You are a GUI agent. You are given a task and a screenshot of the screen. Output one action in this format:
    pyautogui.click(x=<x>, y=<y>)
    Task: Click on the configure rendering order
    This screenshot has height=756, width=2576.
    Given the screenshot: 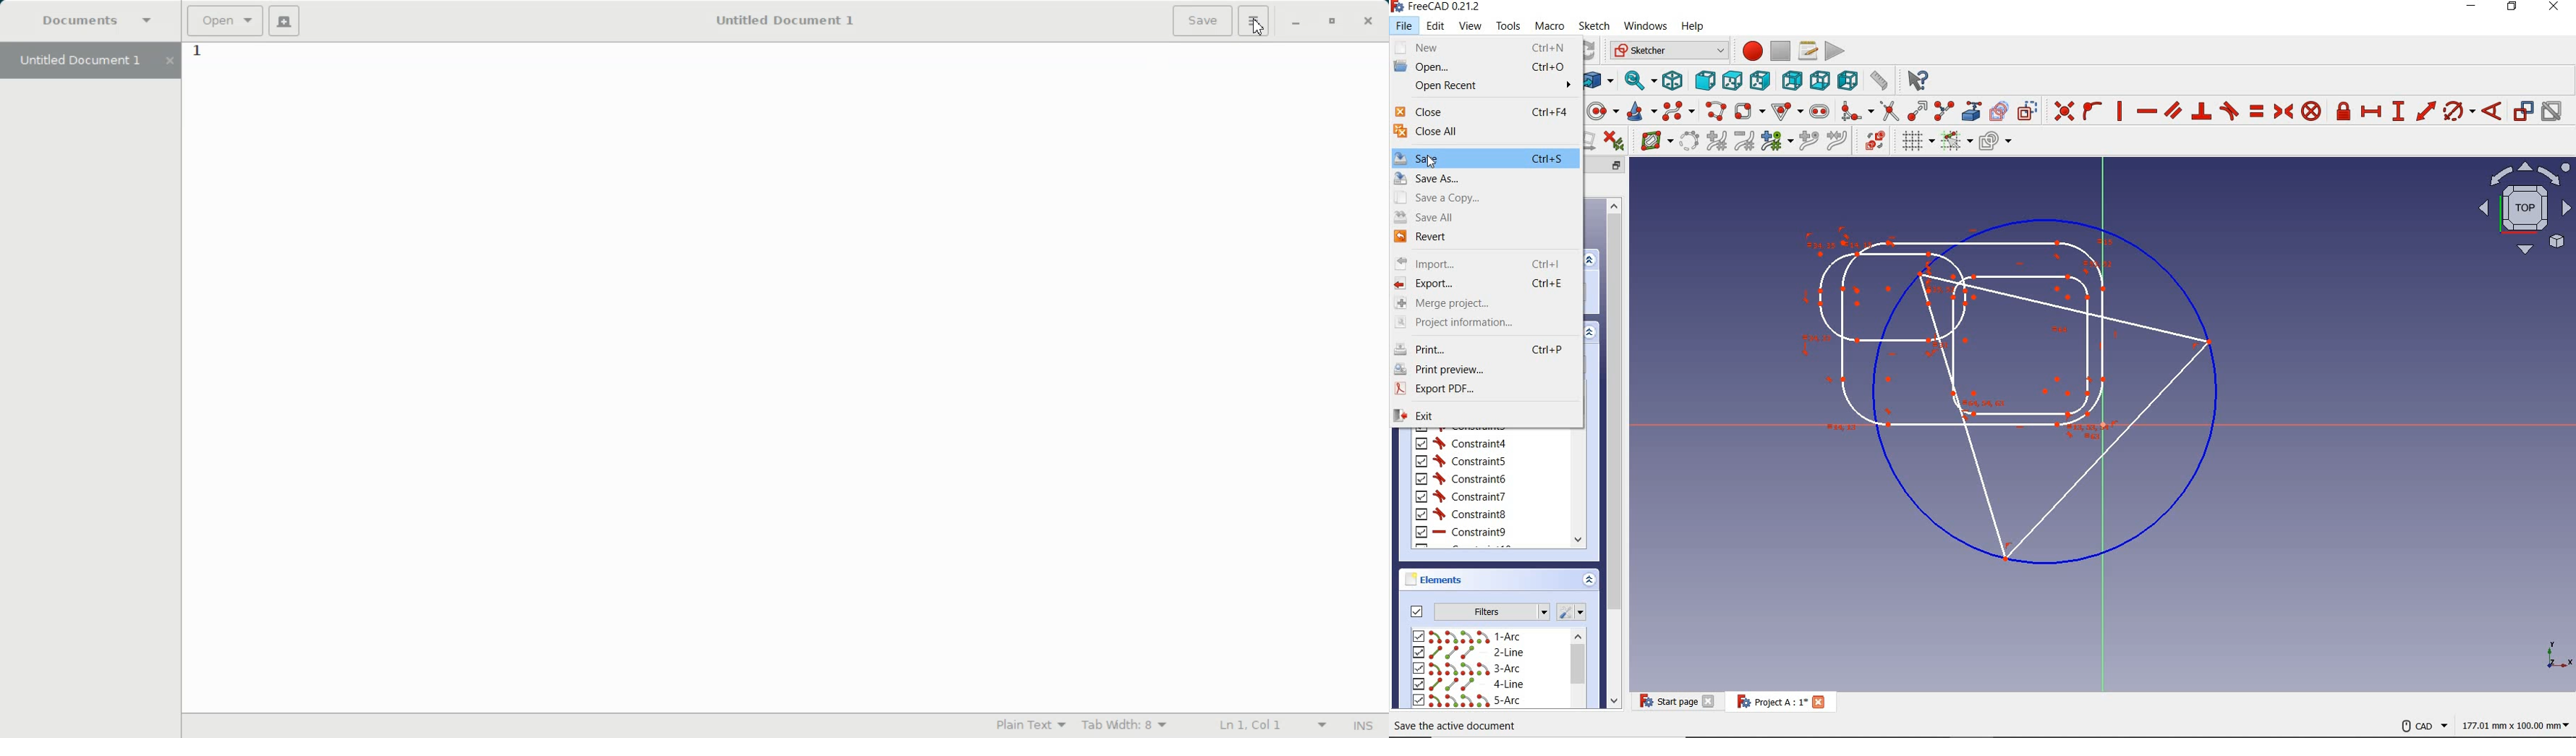 What is the action you would take?
    pyautogui.click(x=1997, y=143)
    